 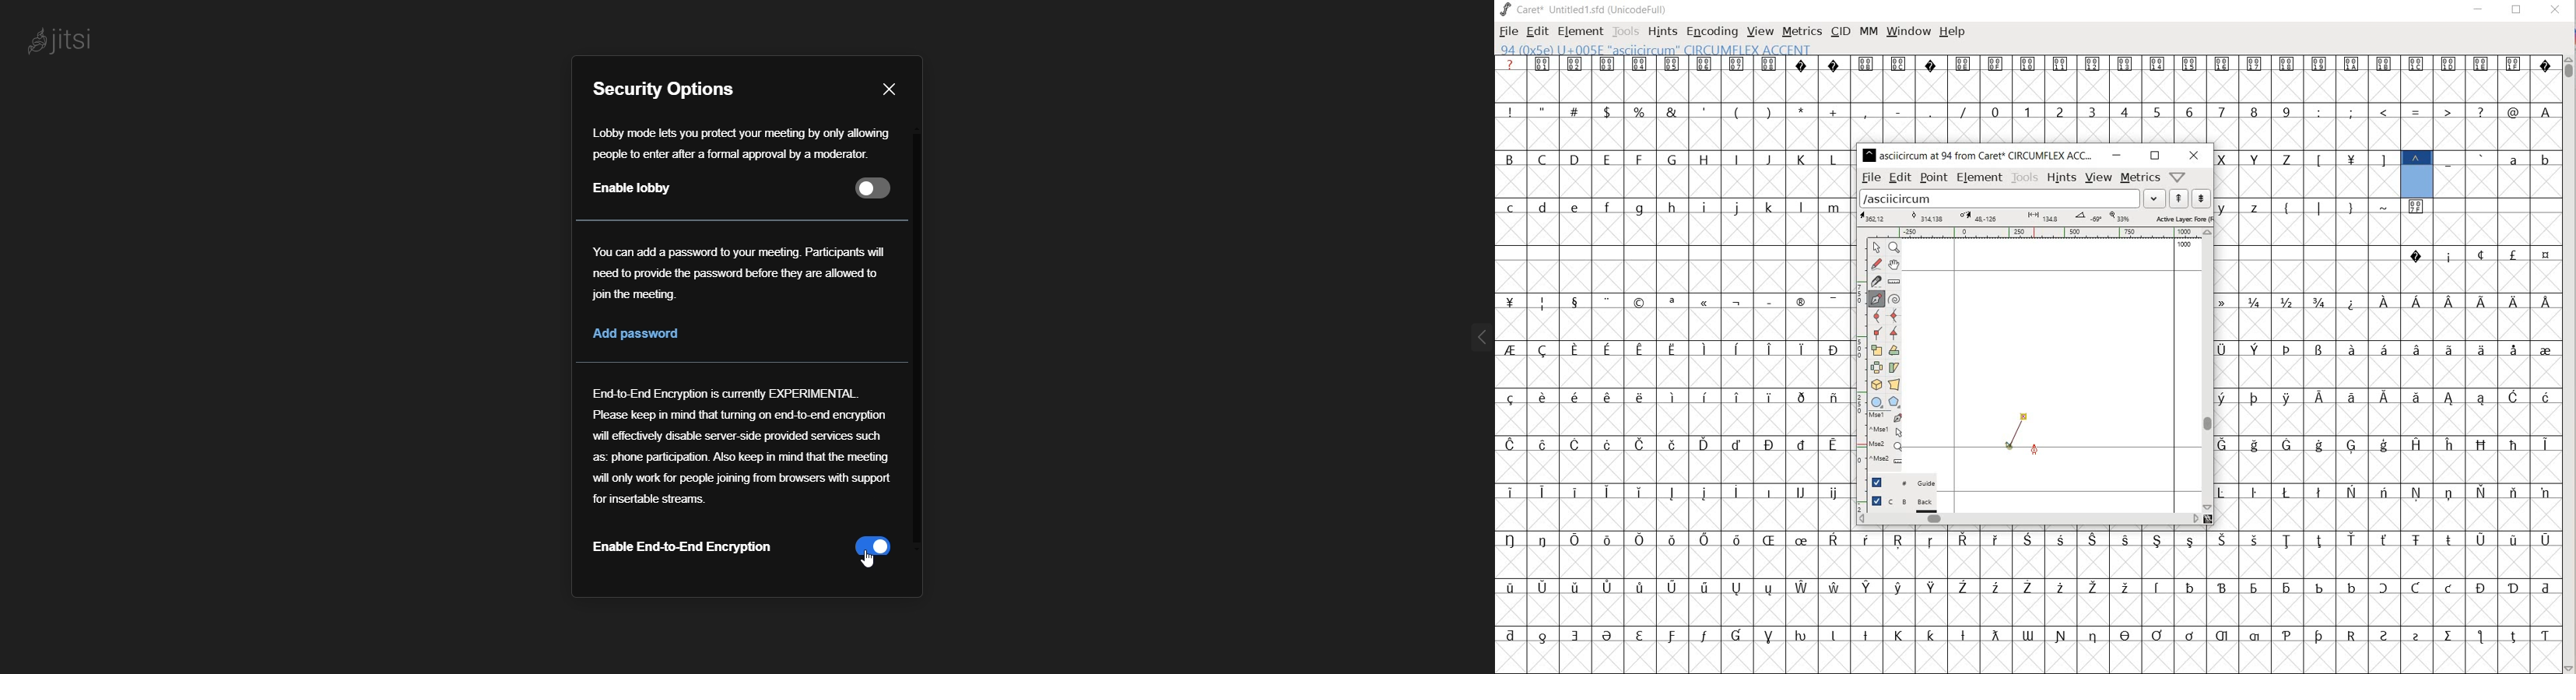 I want to click on CID, so click(x=1840, y=31).